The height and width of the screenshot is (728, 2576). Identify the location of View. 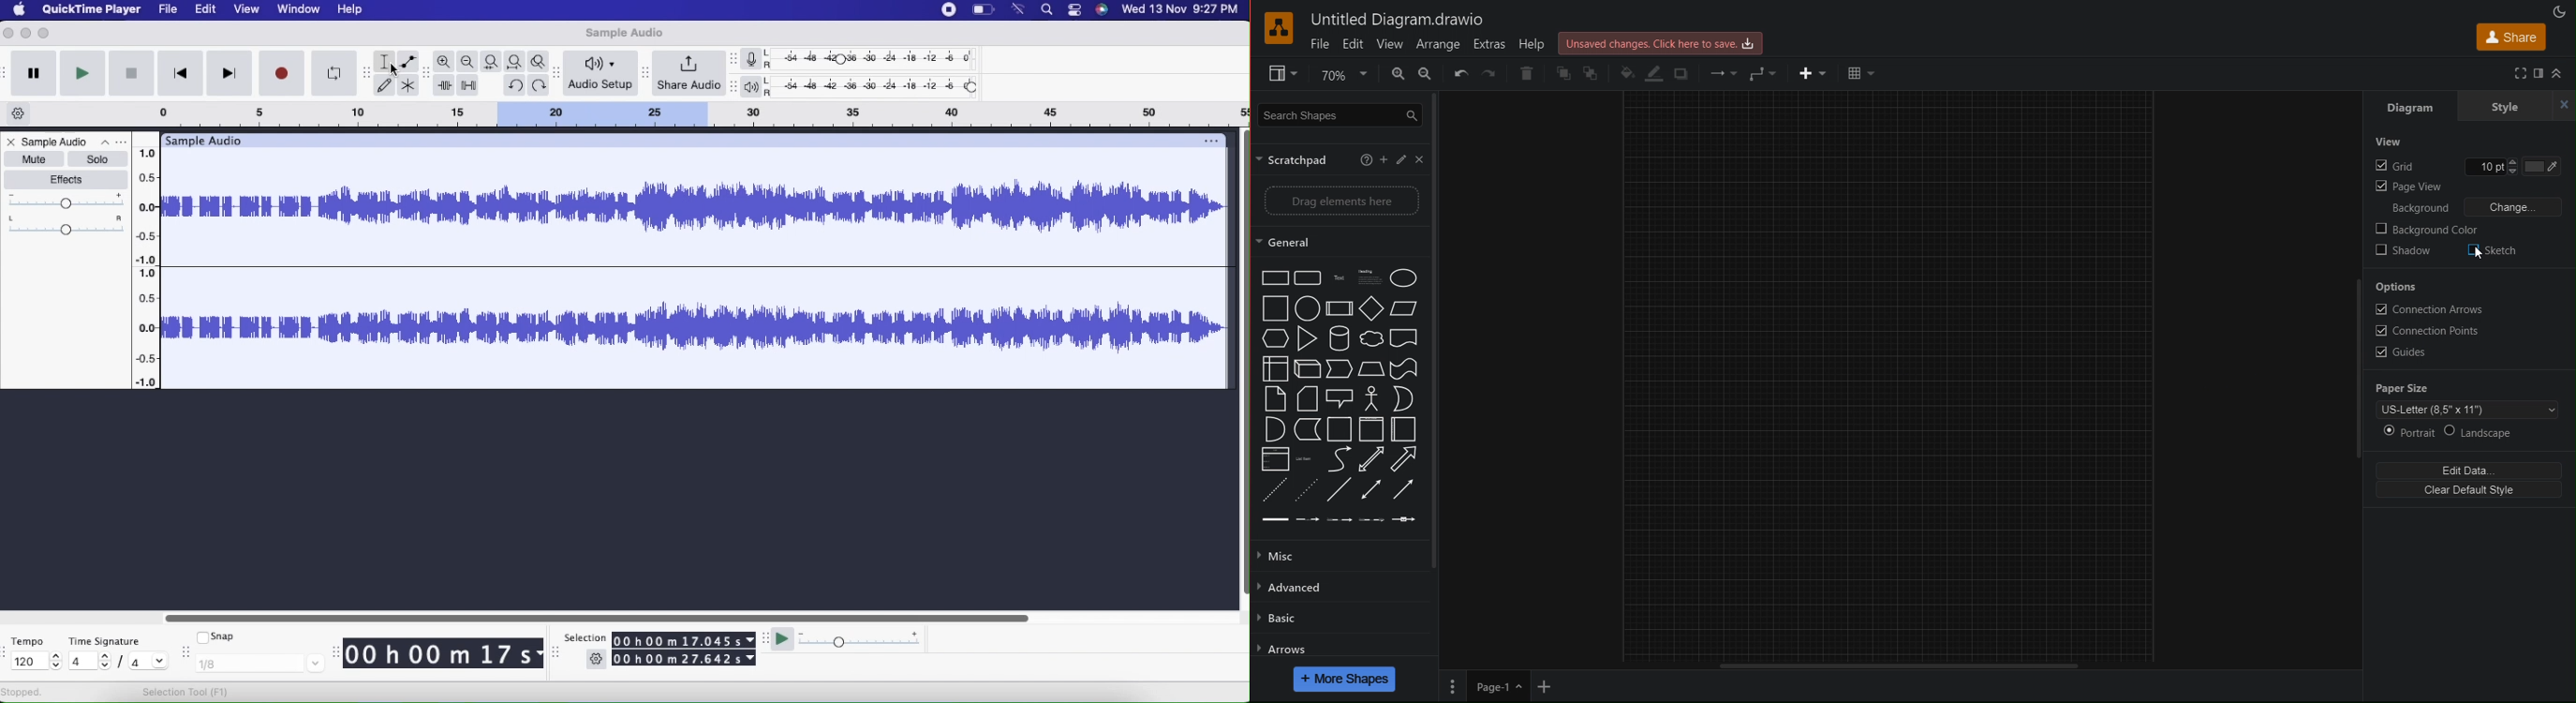
(247, 10).